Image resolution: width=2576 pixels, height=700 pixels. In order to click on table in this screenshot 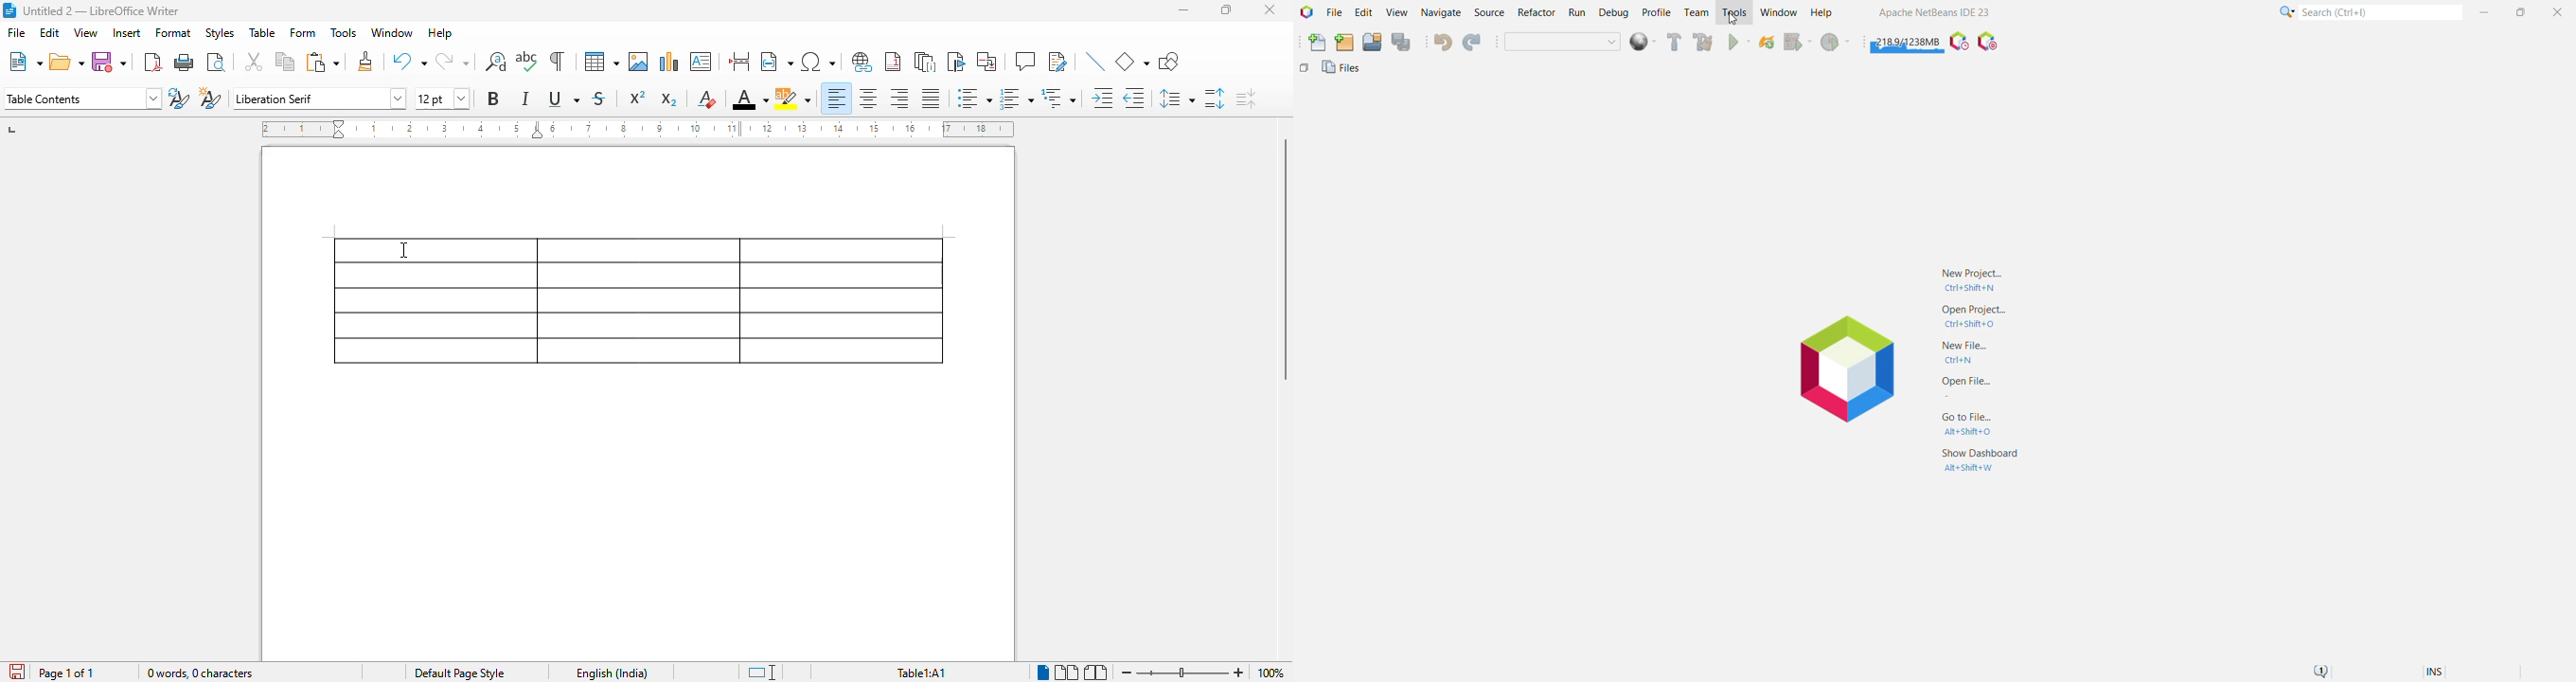, I will do `click(638, 301)`.